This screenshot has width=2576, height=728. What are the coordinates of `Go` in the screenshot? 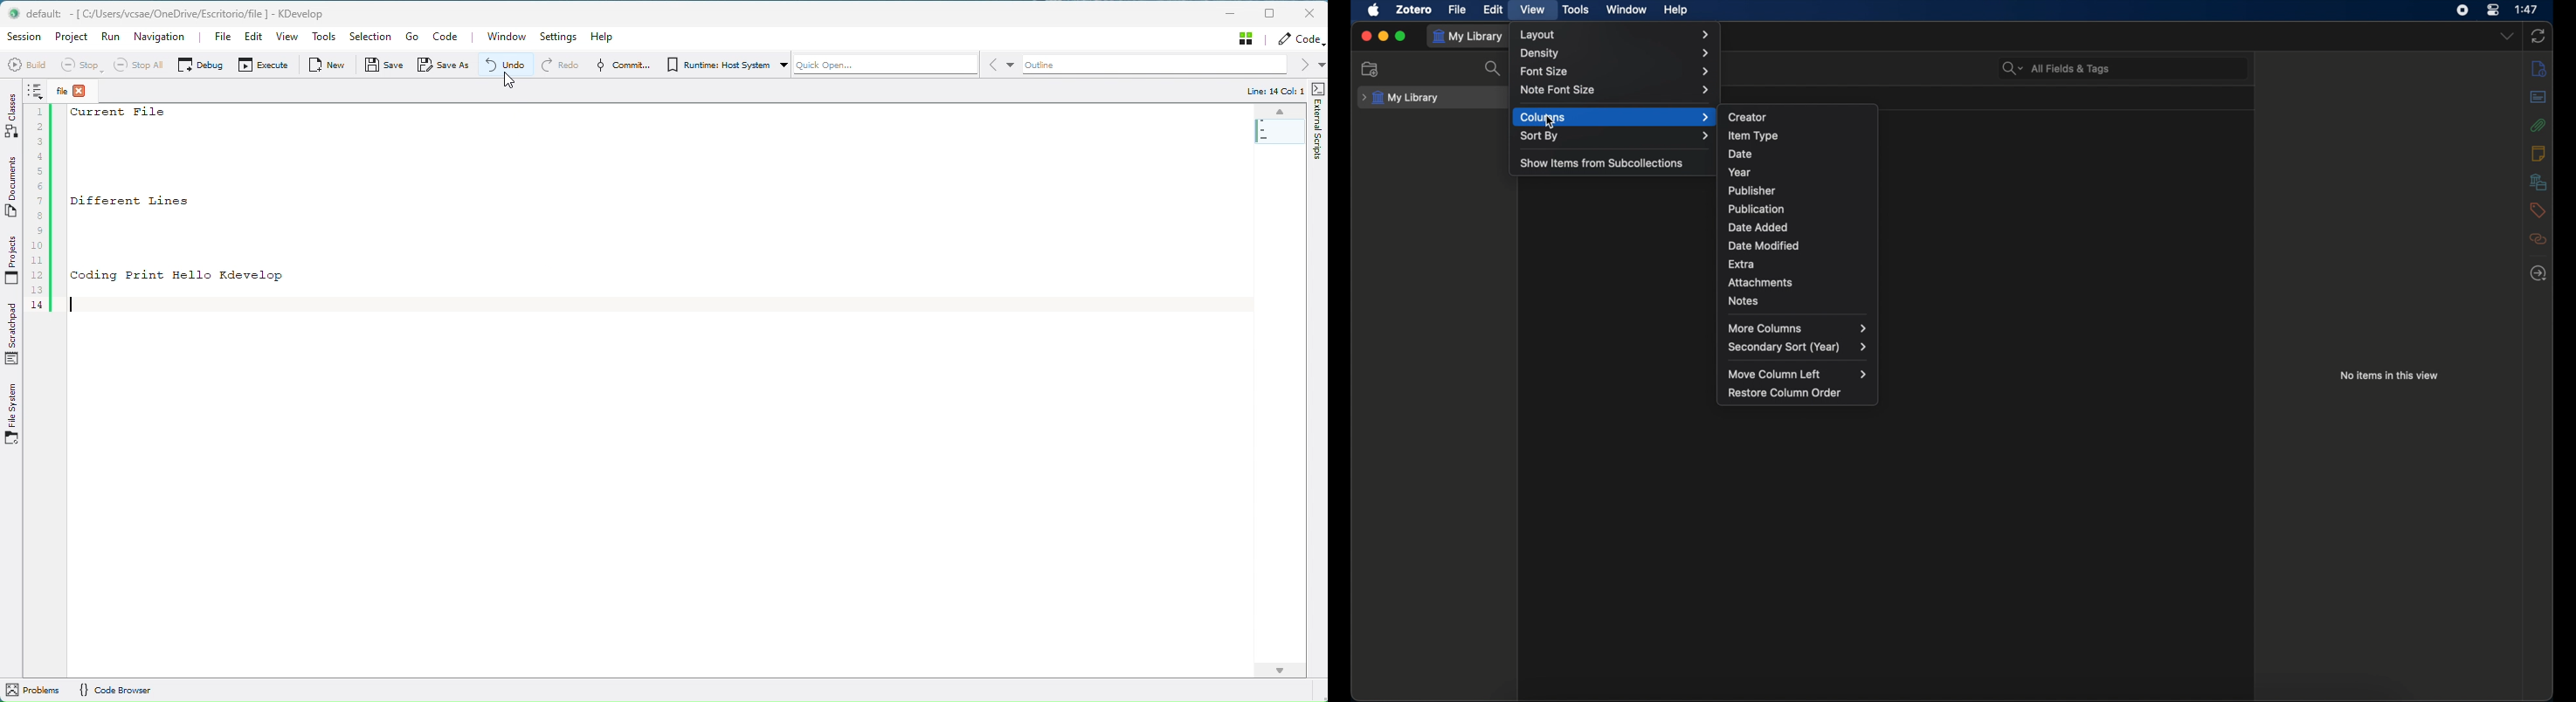 It's located at (412, 37).